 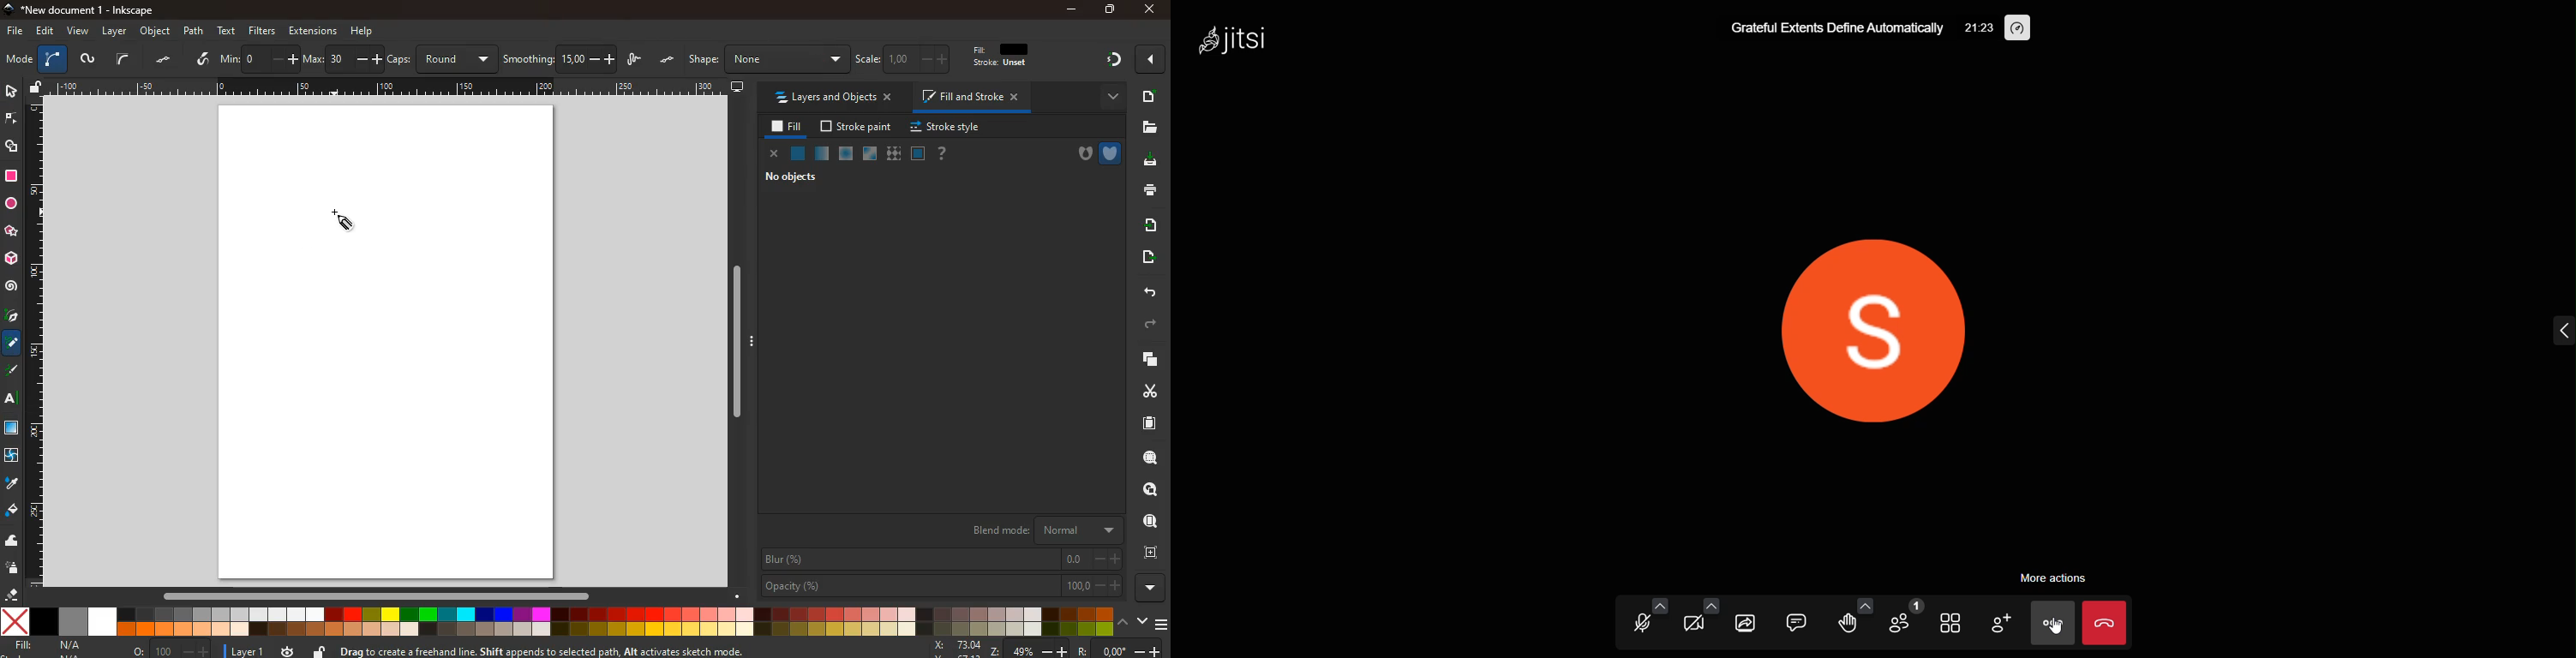 I want to click on desktop, so click(x=738, y=87).